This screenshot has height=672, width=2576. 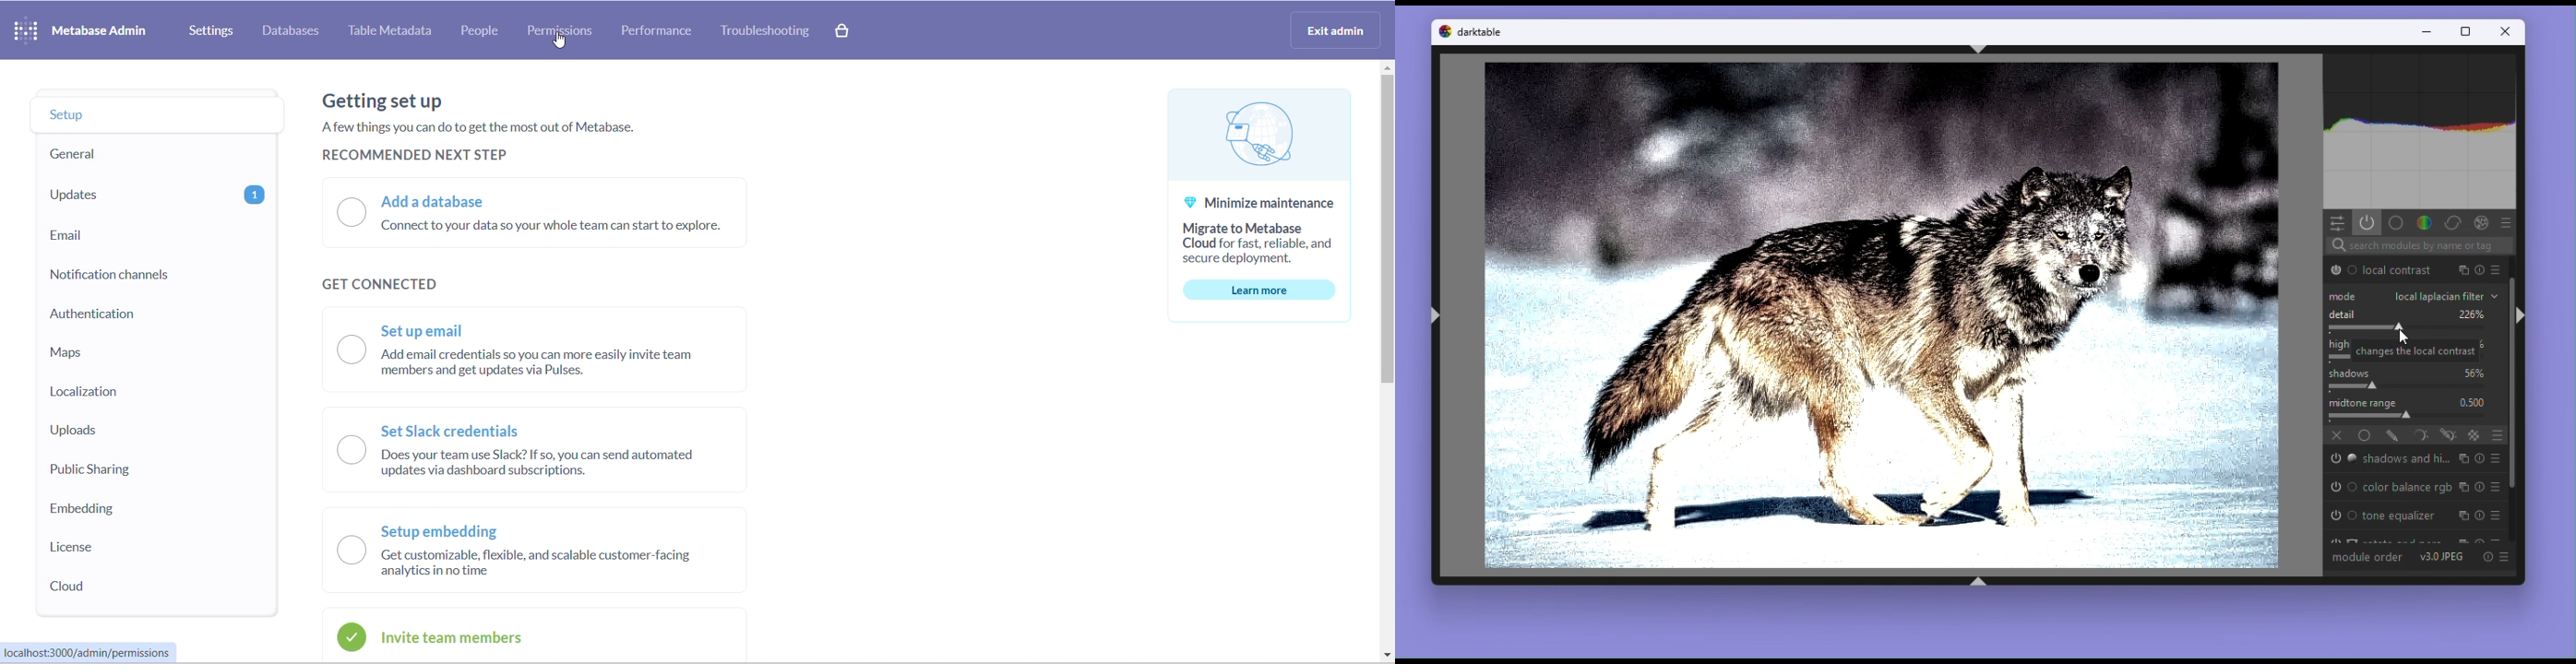 What do you see at coordinates (2430, 32) in the screenshot?
I see `minimize` at bounding box center [2430, 32].